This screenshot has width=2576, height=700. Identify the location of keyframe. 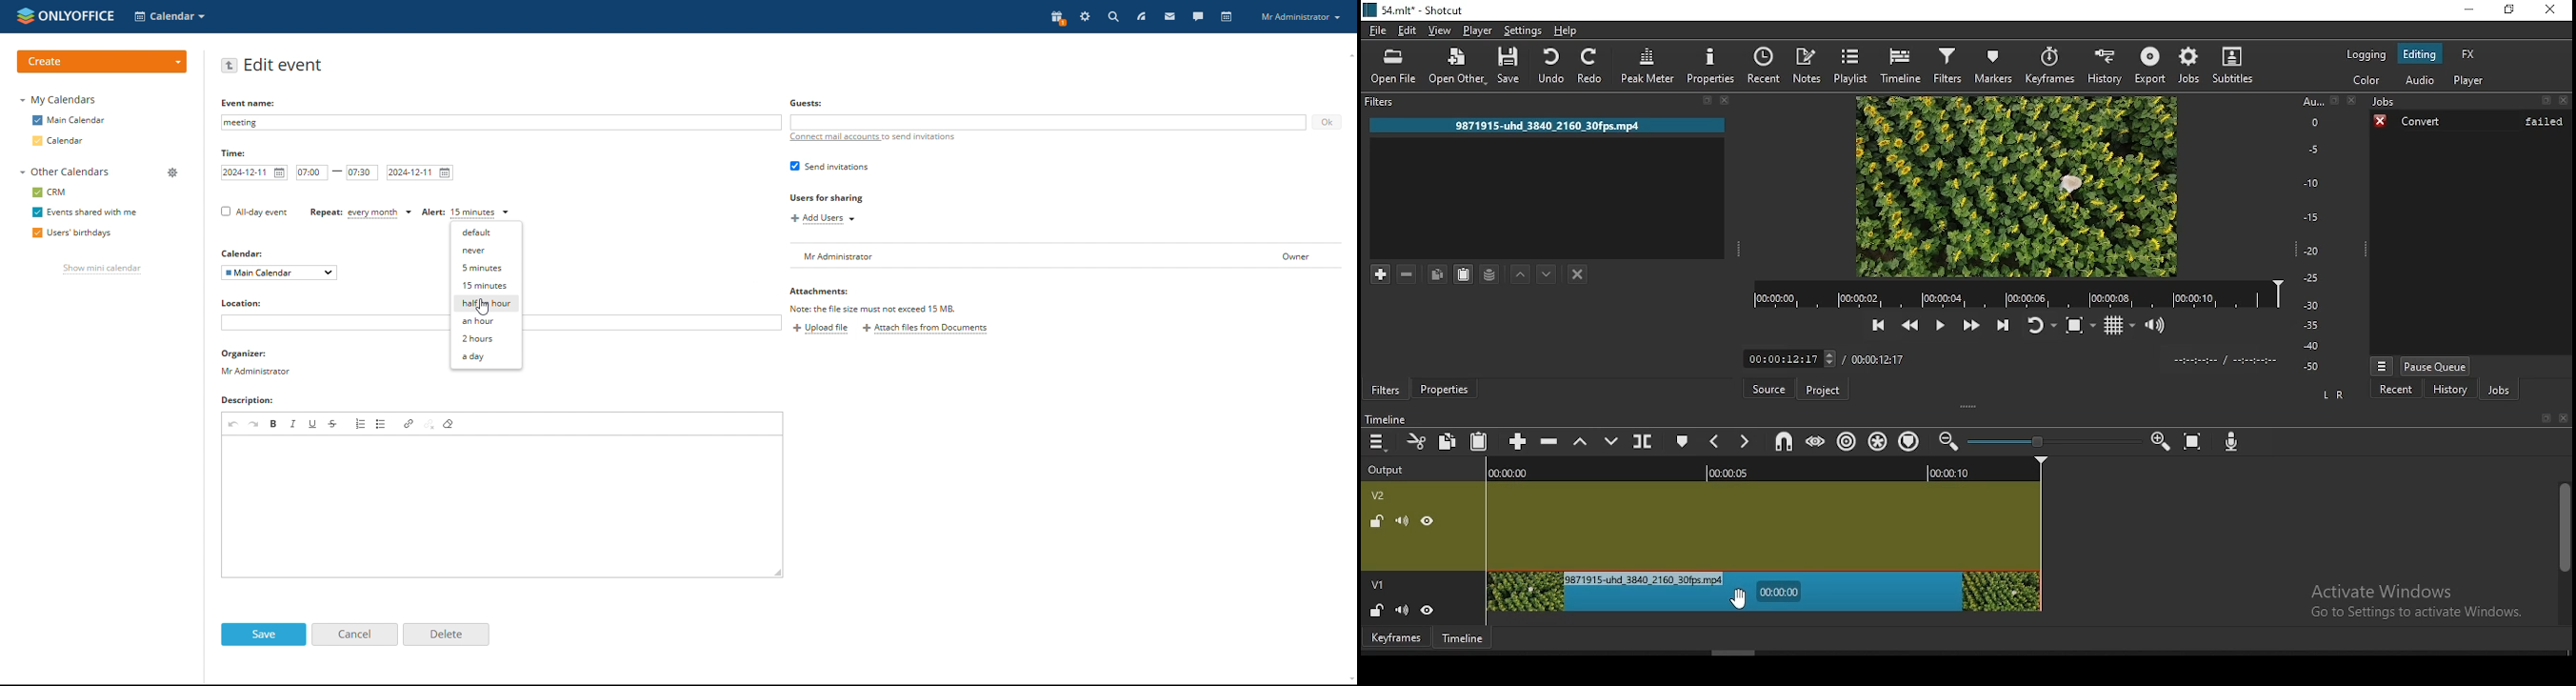
(1397, 638).